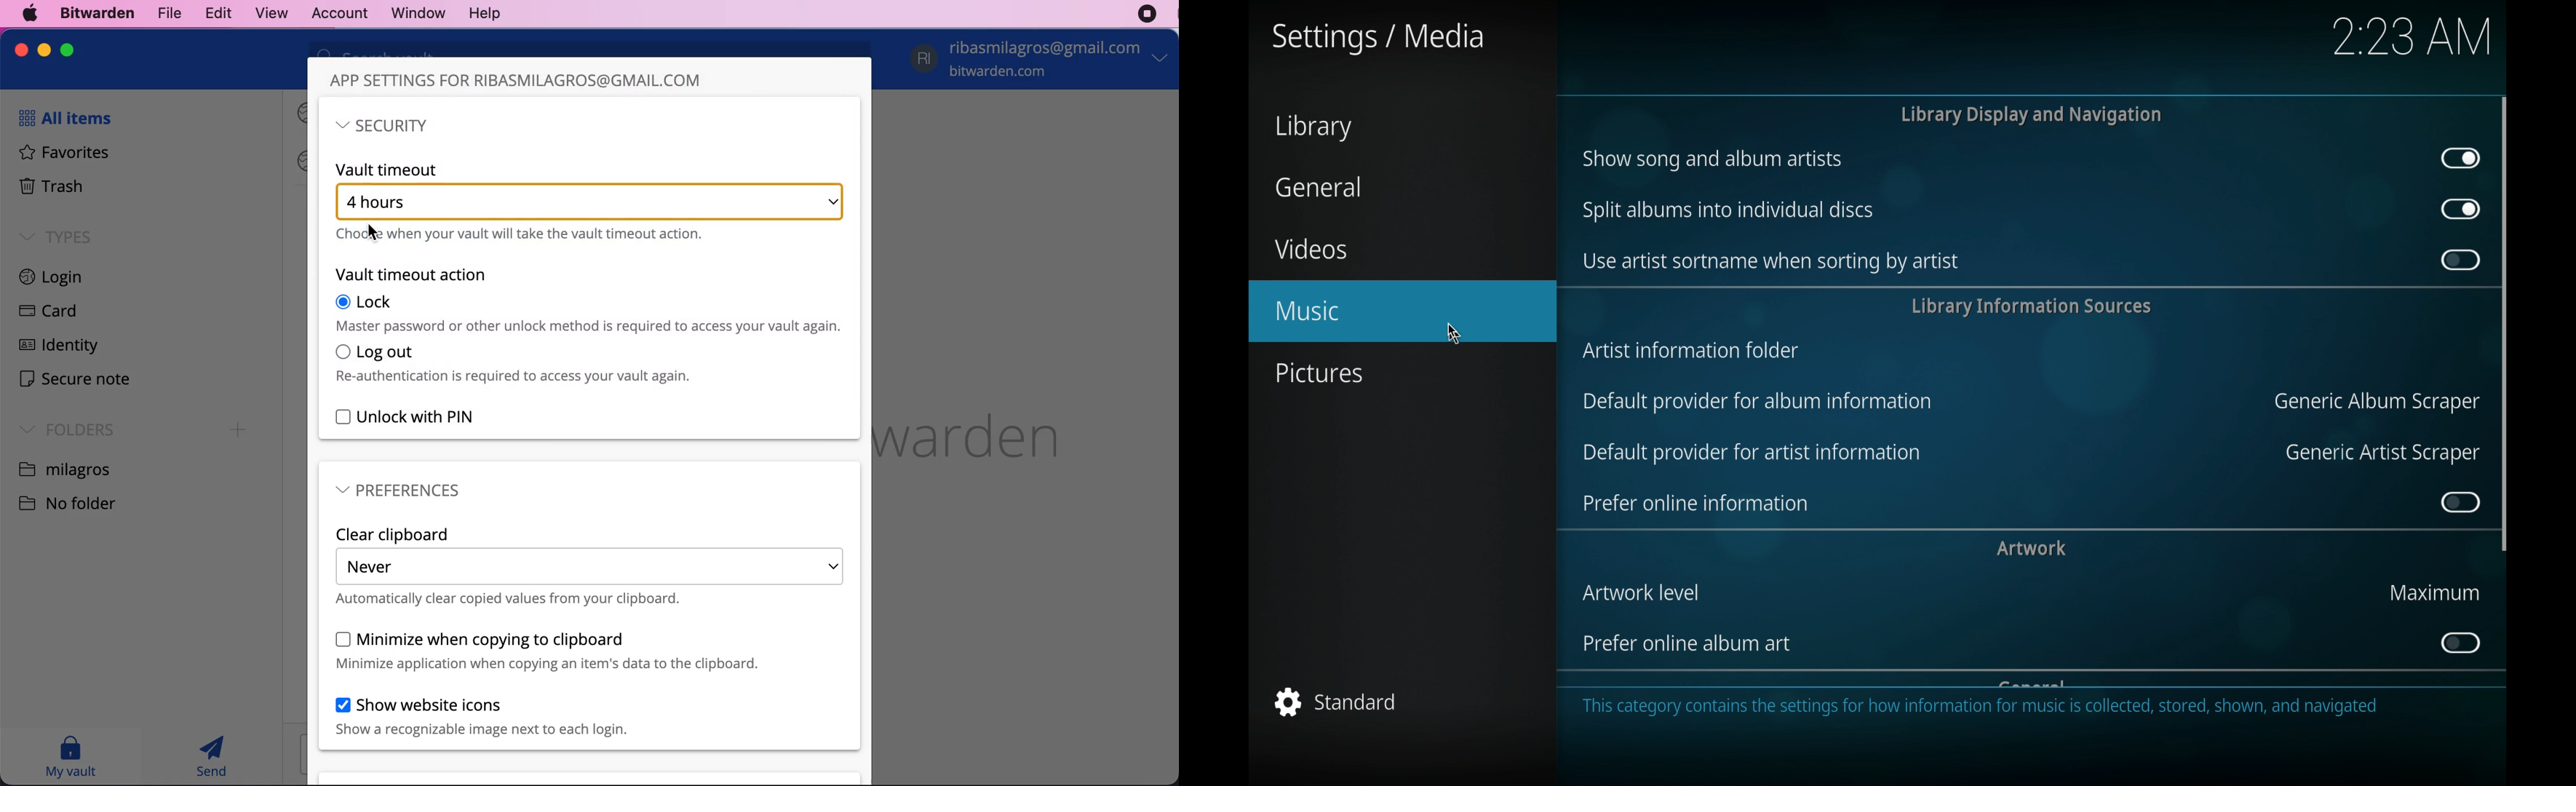 Image resolution: width=2576 pixels, height=812 pixels. What do you see at coordinates (67, 49) in the screenshot?
I see `maximize` at bounding box center [67, 49].